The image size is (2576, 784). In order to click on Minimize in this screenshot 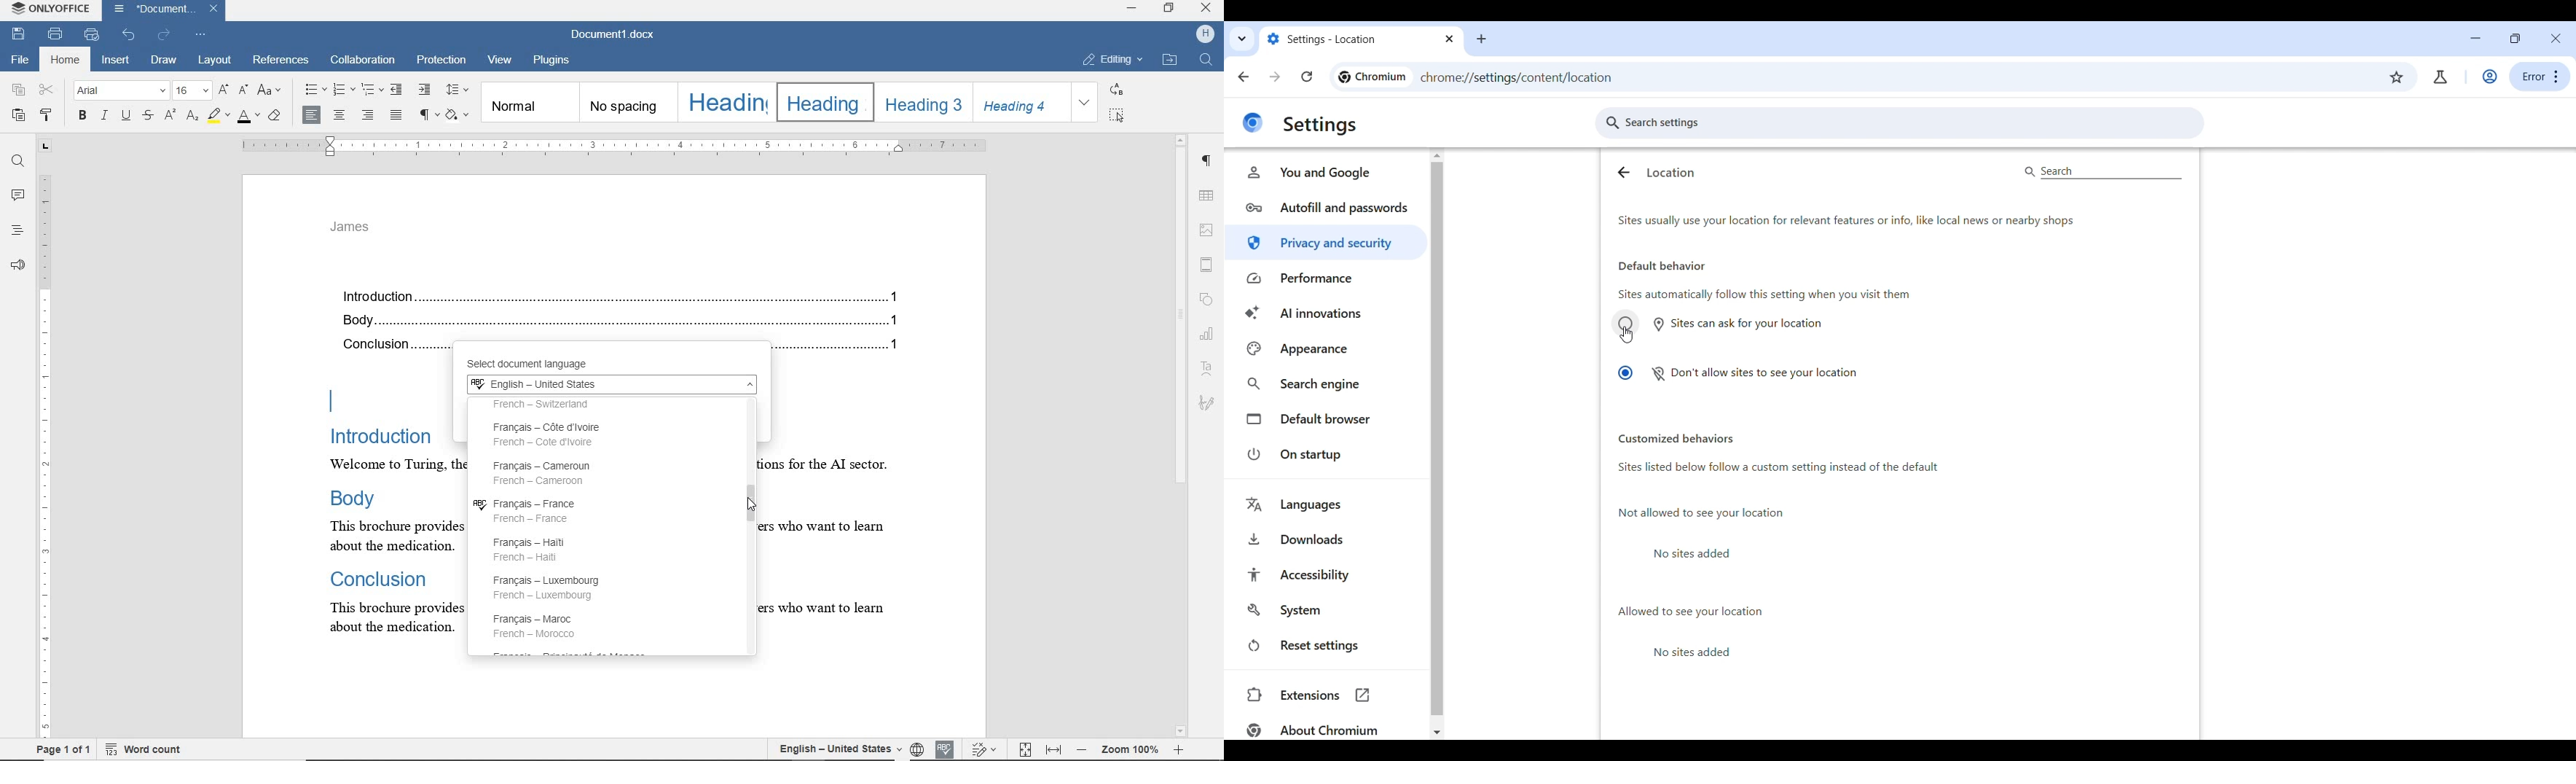, I will do `click(2476, 38)`.